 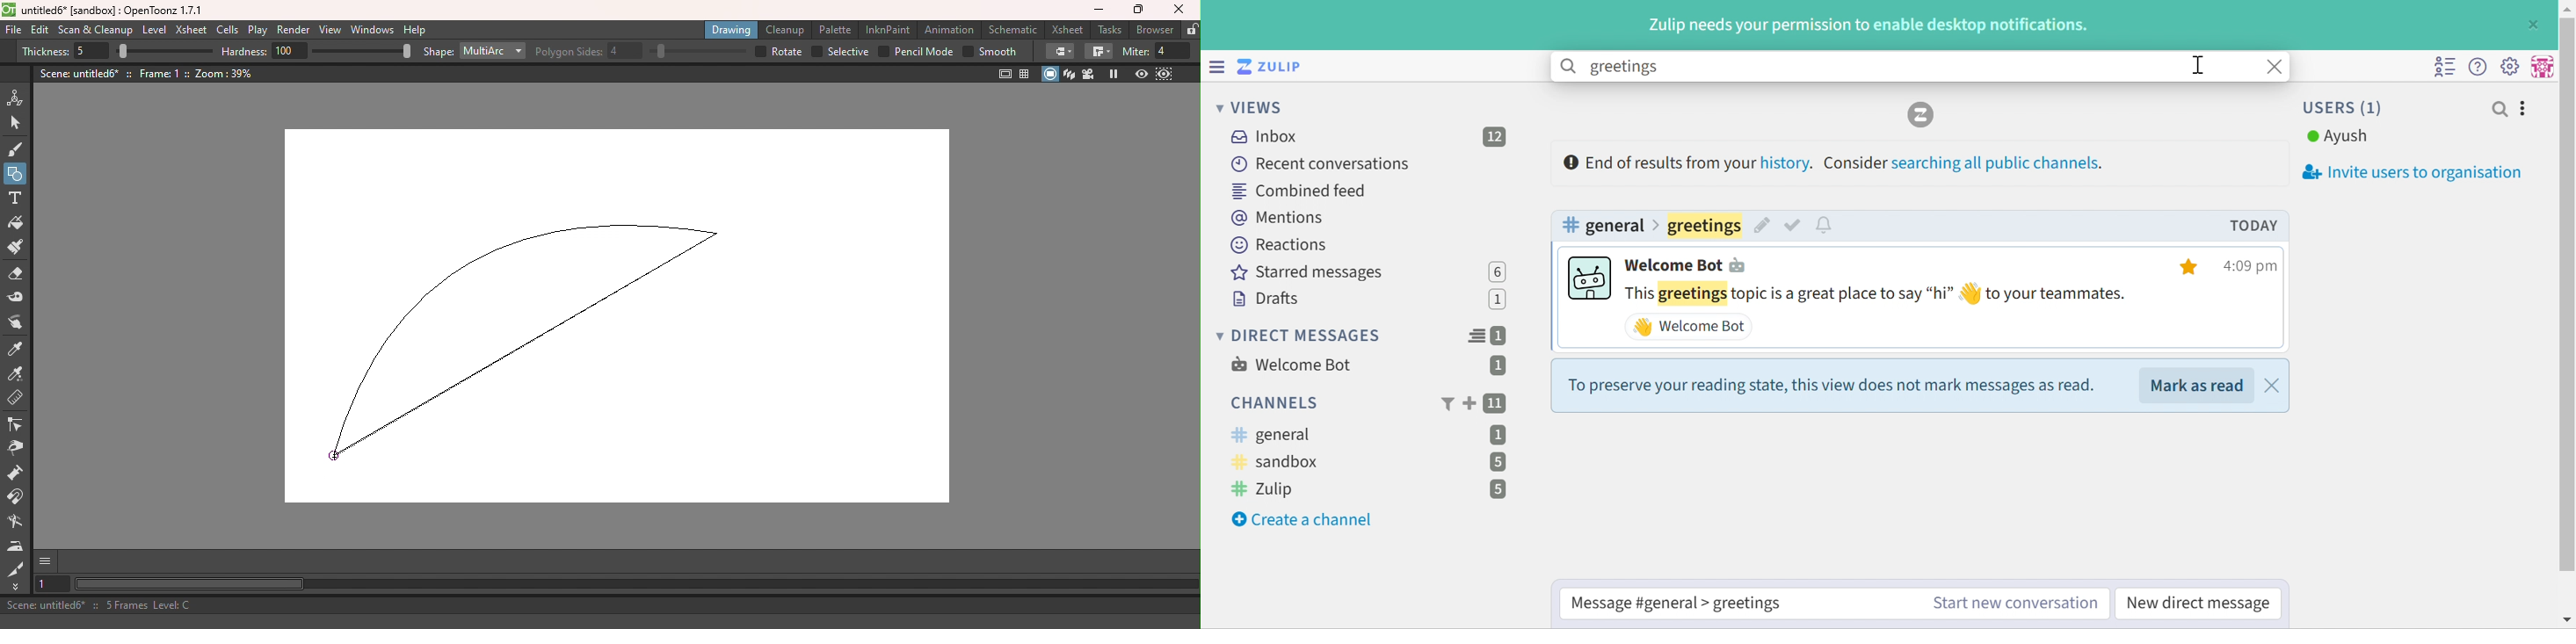 I want to click on 1, so click(x=1502, y=336).